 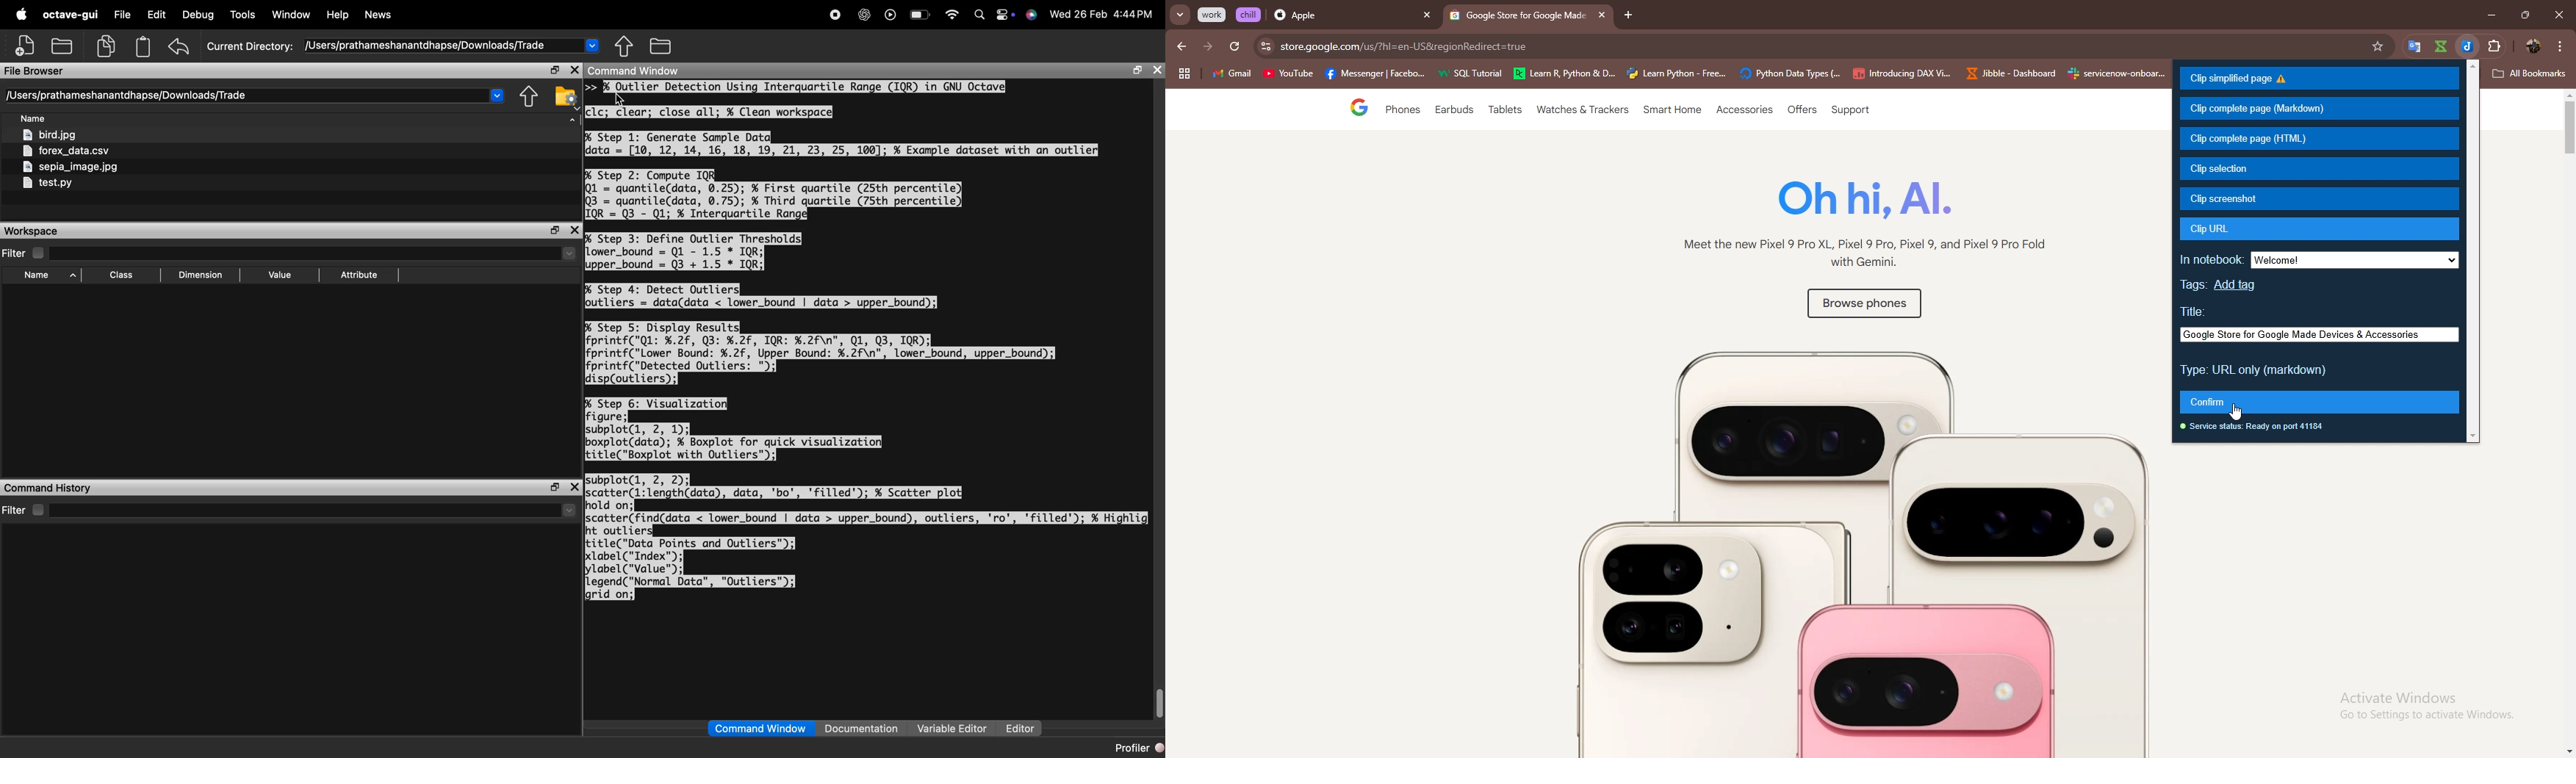 What do you see at coordinates (1231, 75) in the screenshot?
I see `gmail` at bounding box center [1231, 75].